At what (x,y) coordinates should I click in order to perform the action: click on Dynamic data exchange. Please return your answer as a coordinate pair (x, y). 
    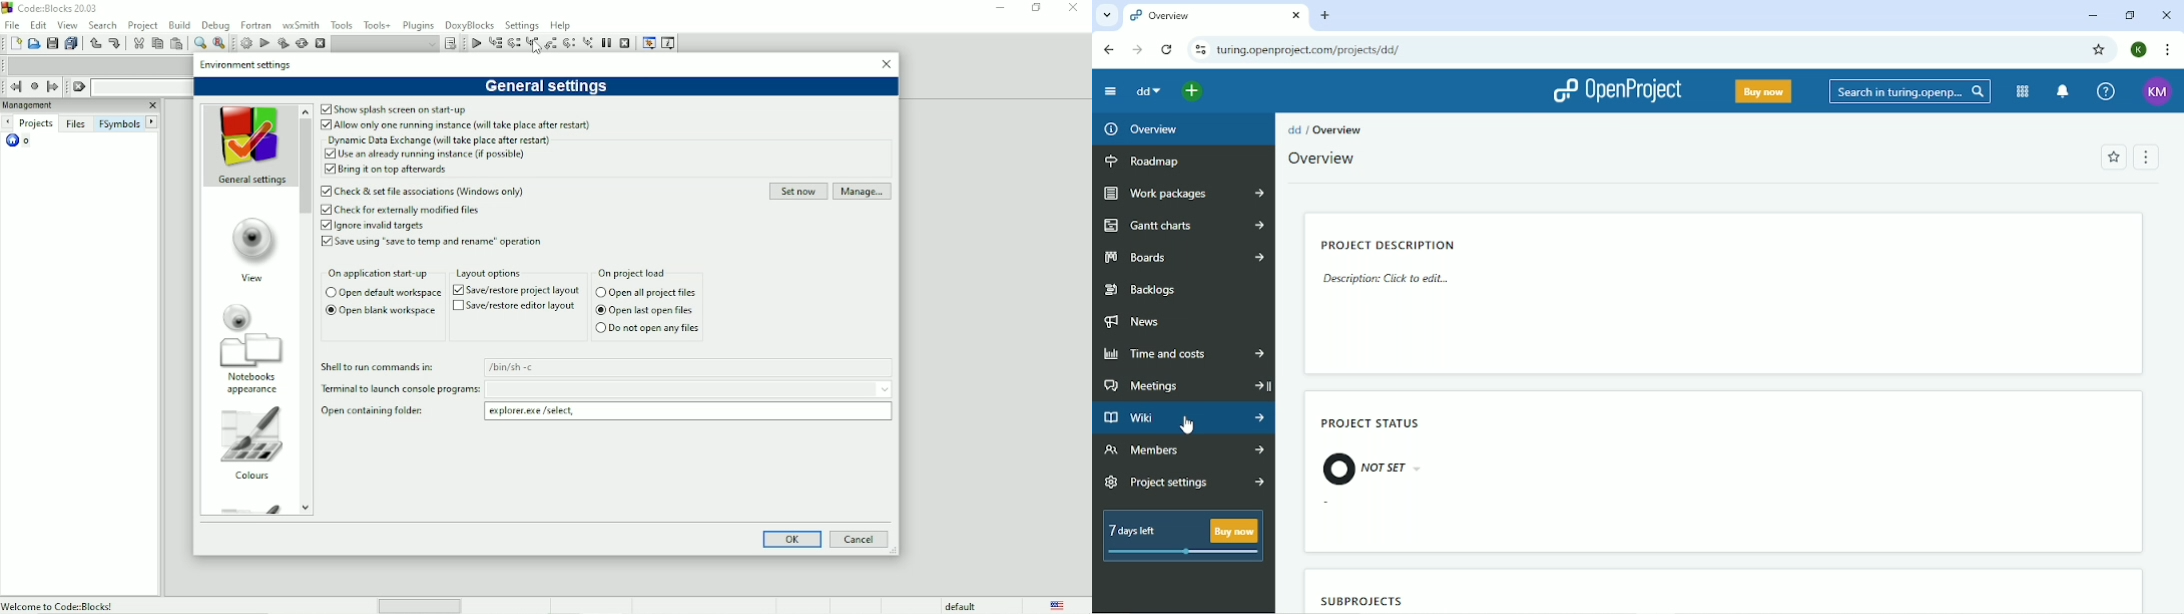
    Looking at the image, I should click on (443, 140).